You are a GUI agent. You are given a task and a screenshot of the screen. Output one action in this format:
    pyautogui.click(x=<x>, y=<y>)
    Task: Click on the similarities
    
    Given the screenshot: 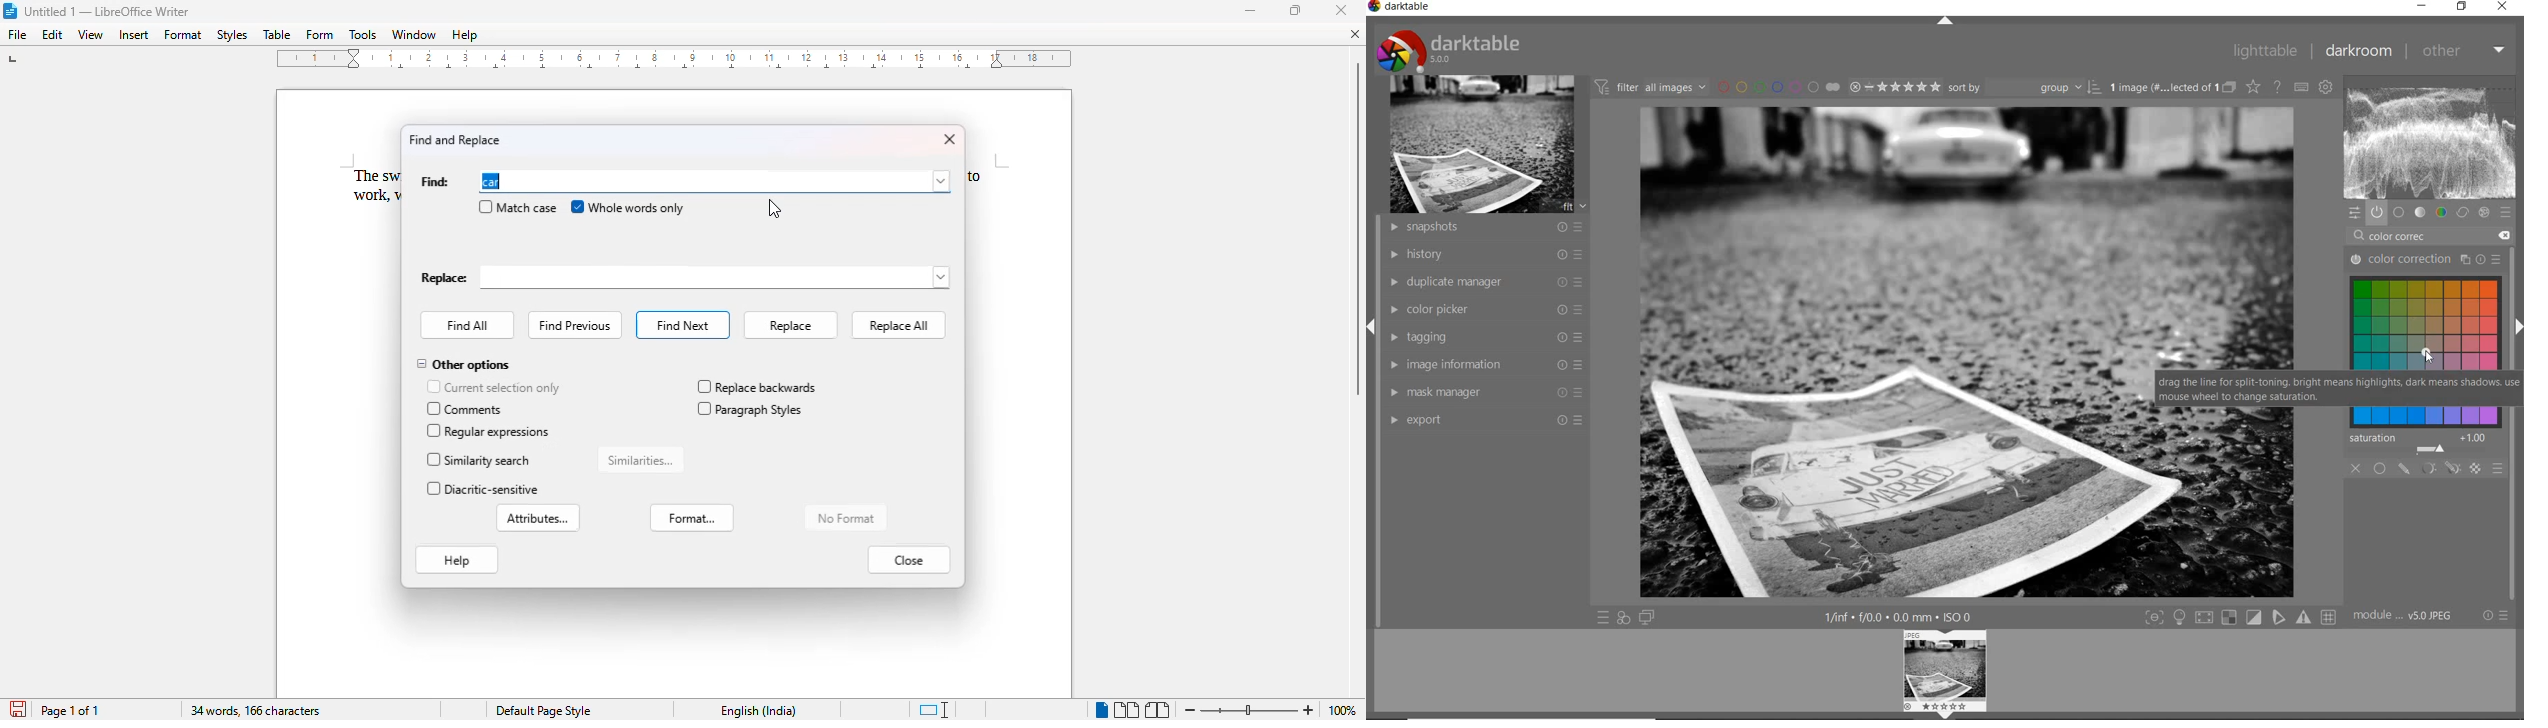 What is the action you would take?
    pyautogui.click(x=641, y=460)
    